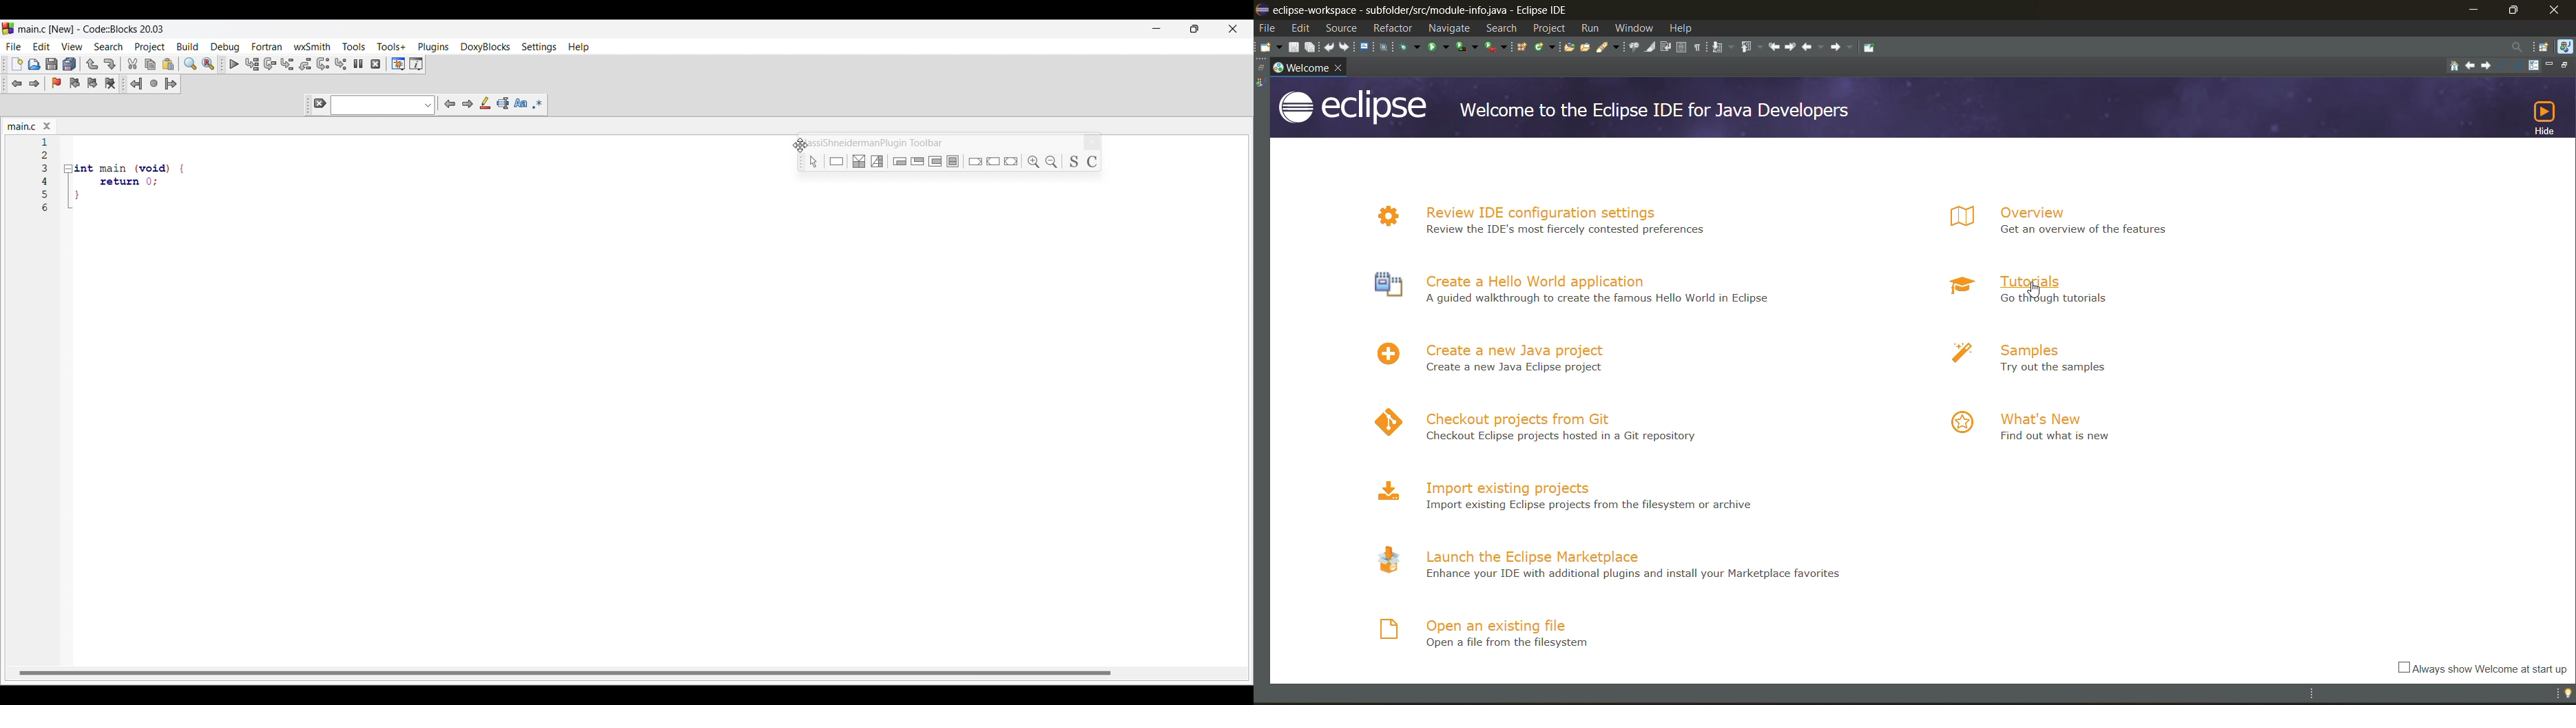 The width and height of the screenshot is (2576, 728). I want to click on new, so click(1269, 50).